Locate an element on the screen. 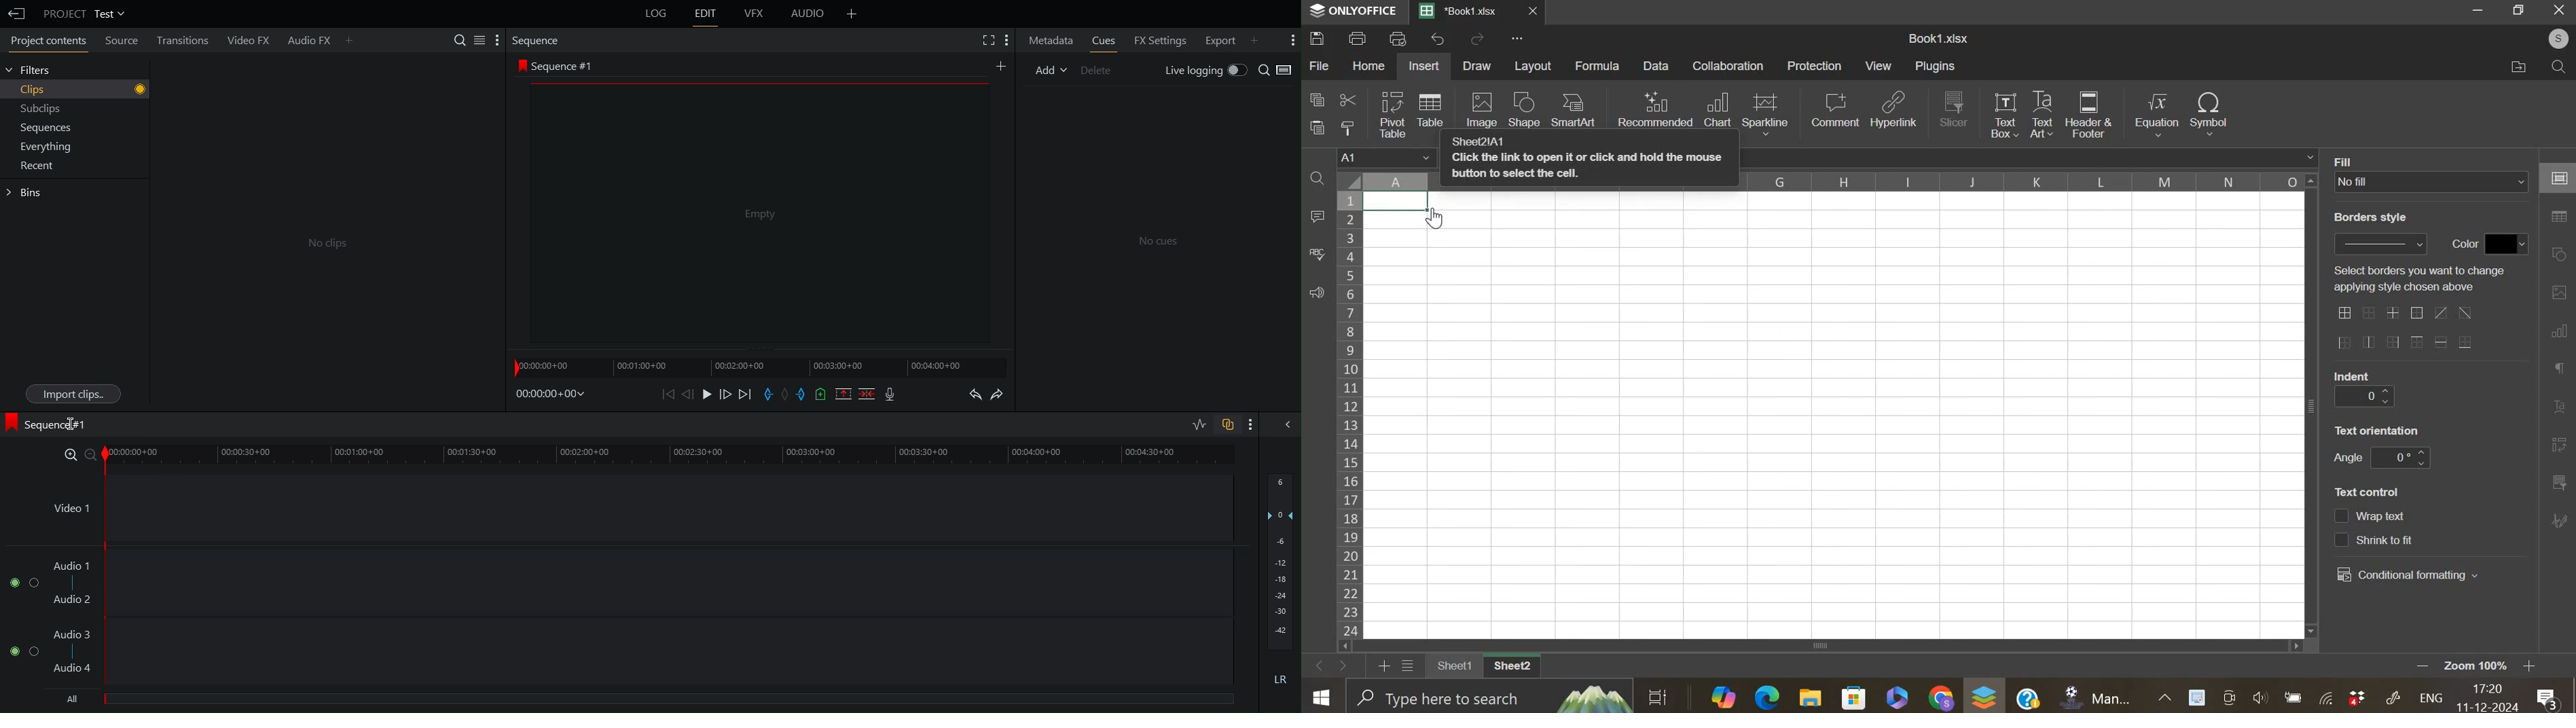 Image resolution: width=2576 pixels, height=728 pixels. Audio Channel 2 is located at coordinates (20, 648).